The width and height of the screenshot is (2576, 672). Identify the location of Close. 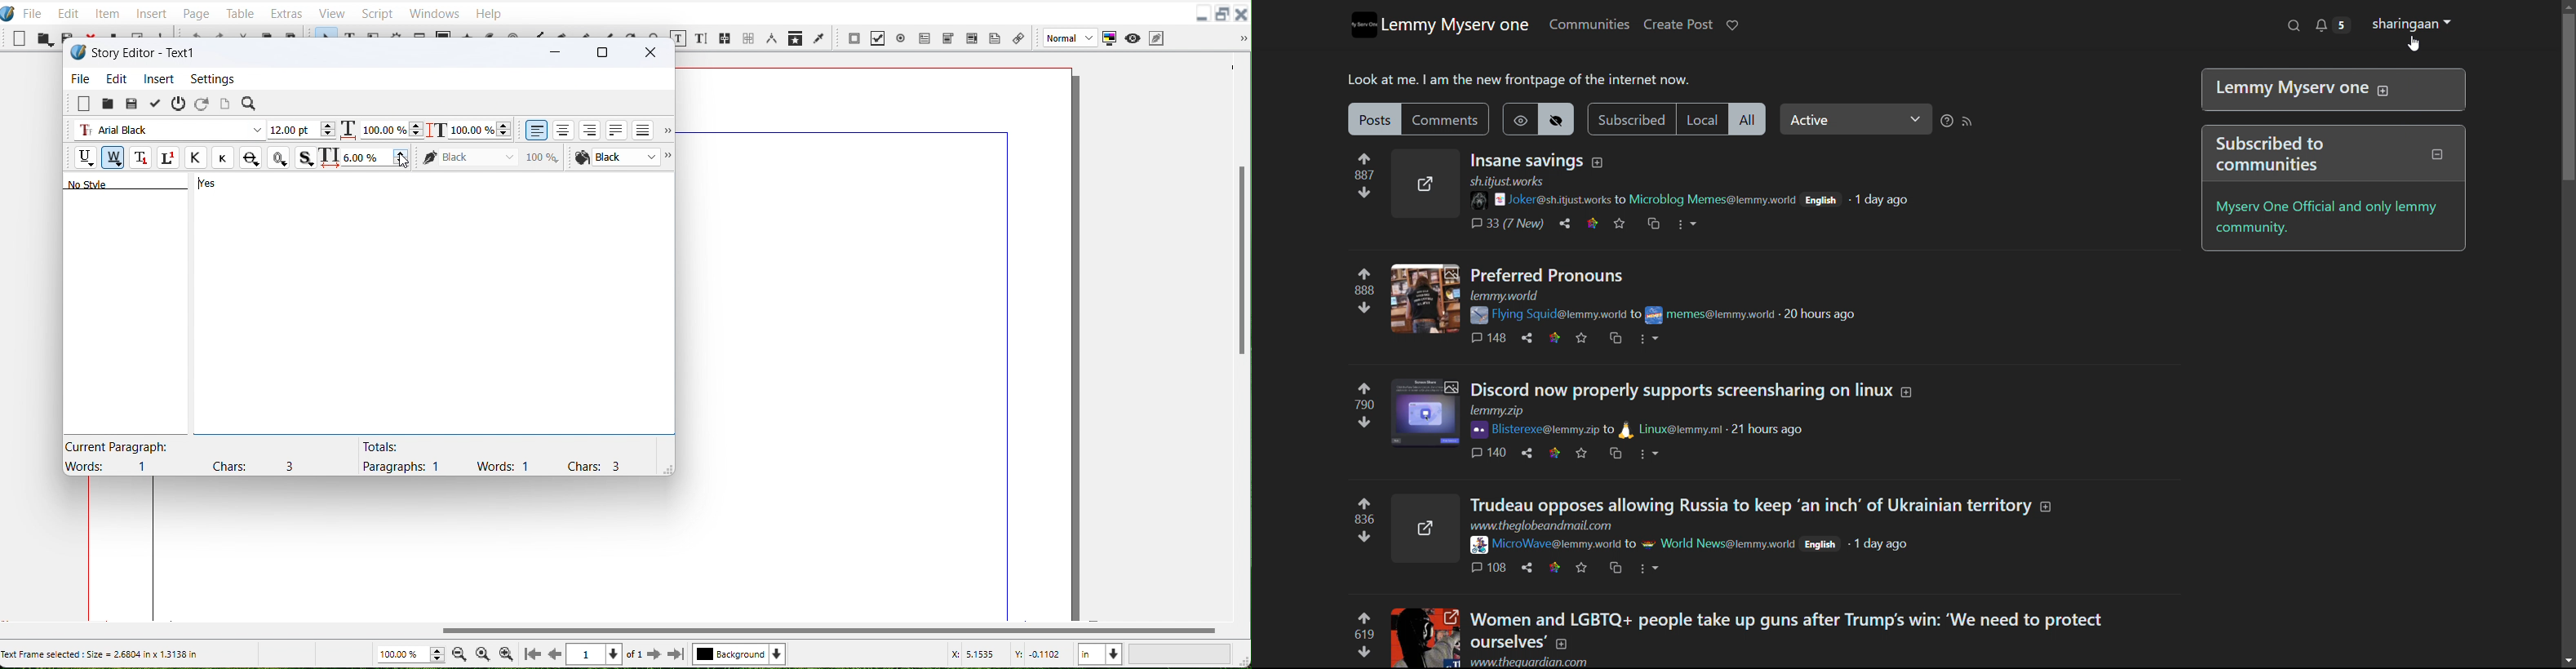
(1244, 12).